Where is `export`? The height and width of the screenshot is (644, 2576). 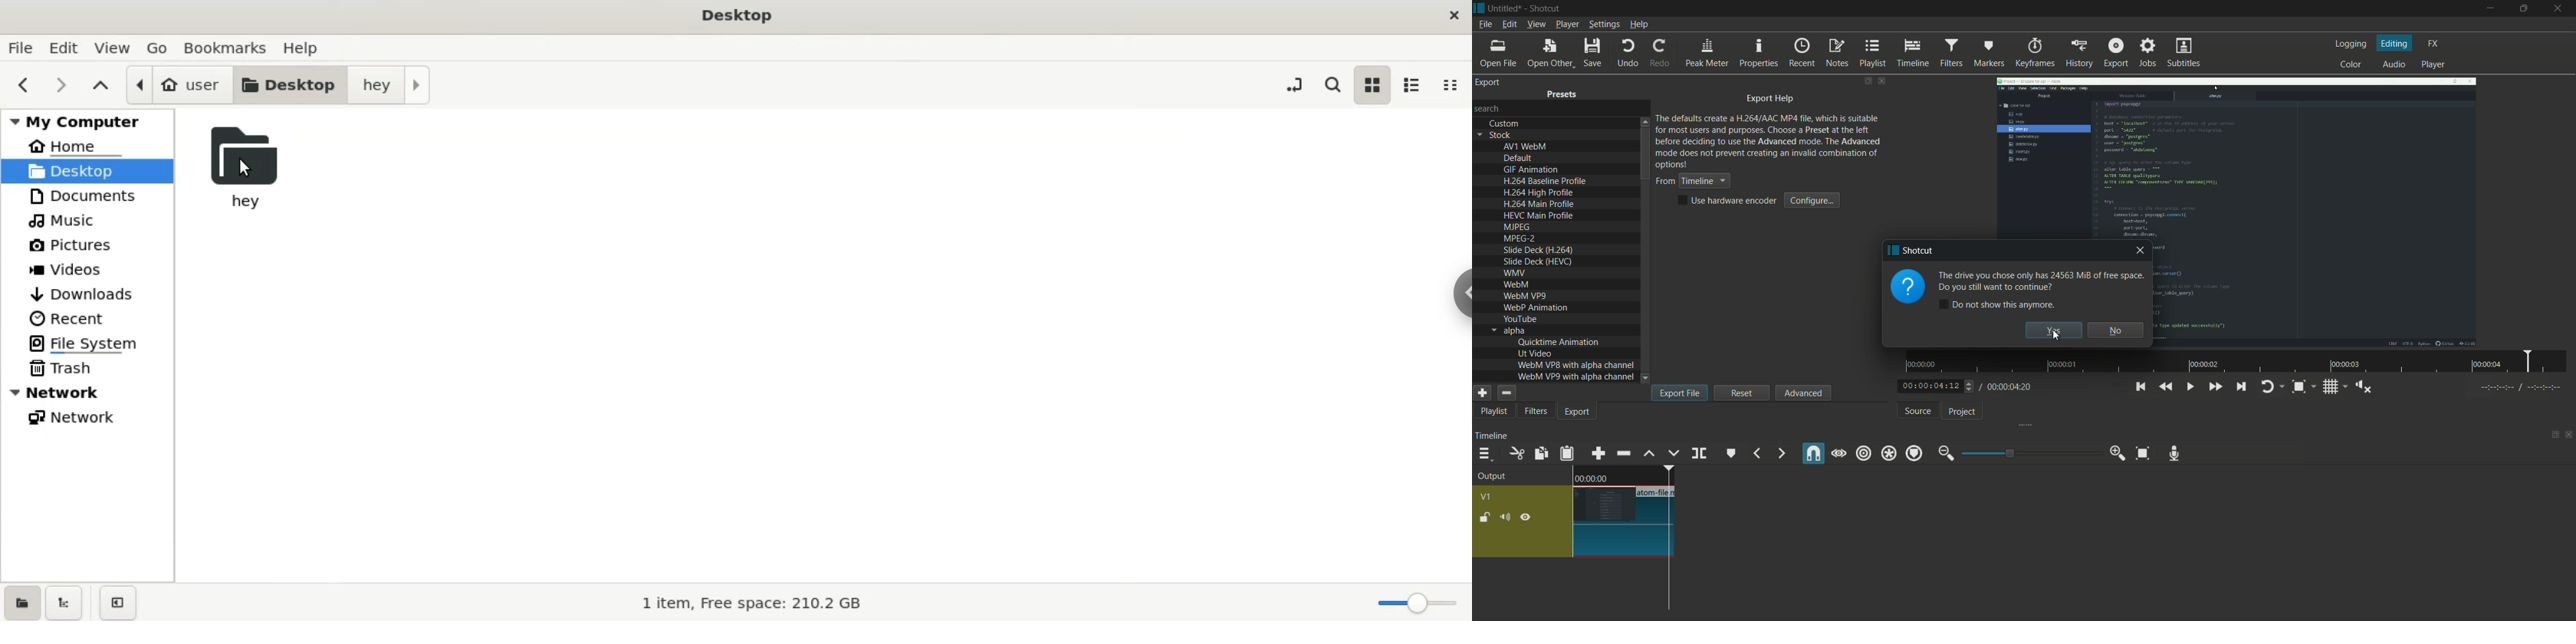
export is located at coordinates (1489, 82).